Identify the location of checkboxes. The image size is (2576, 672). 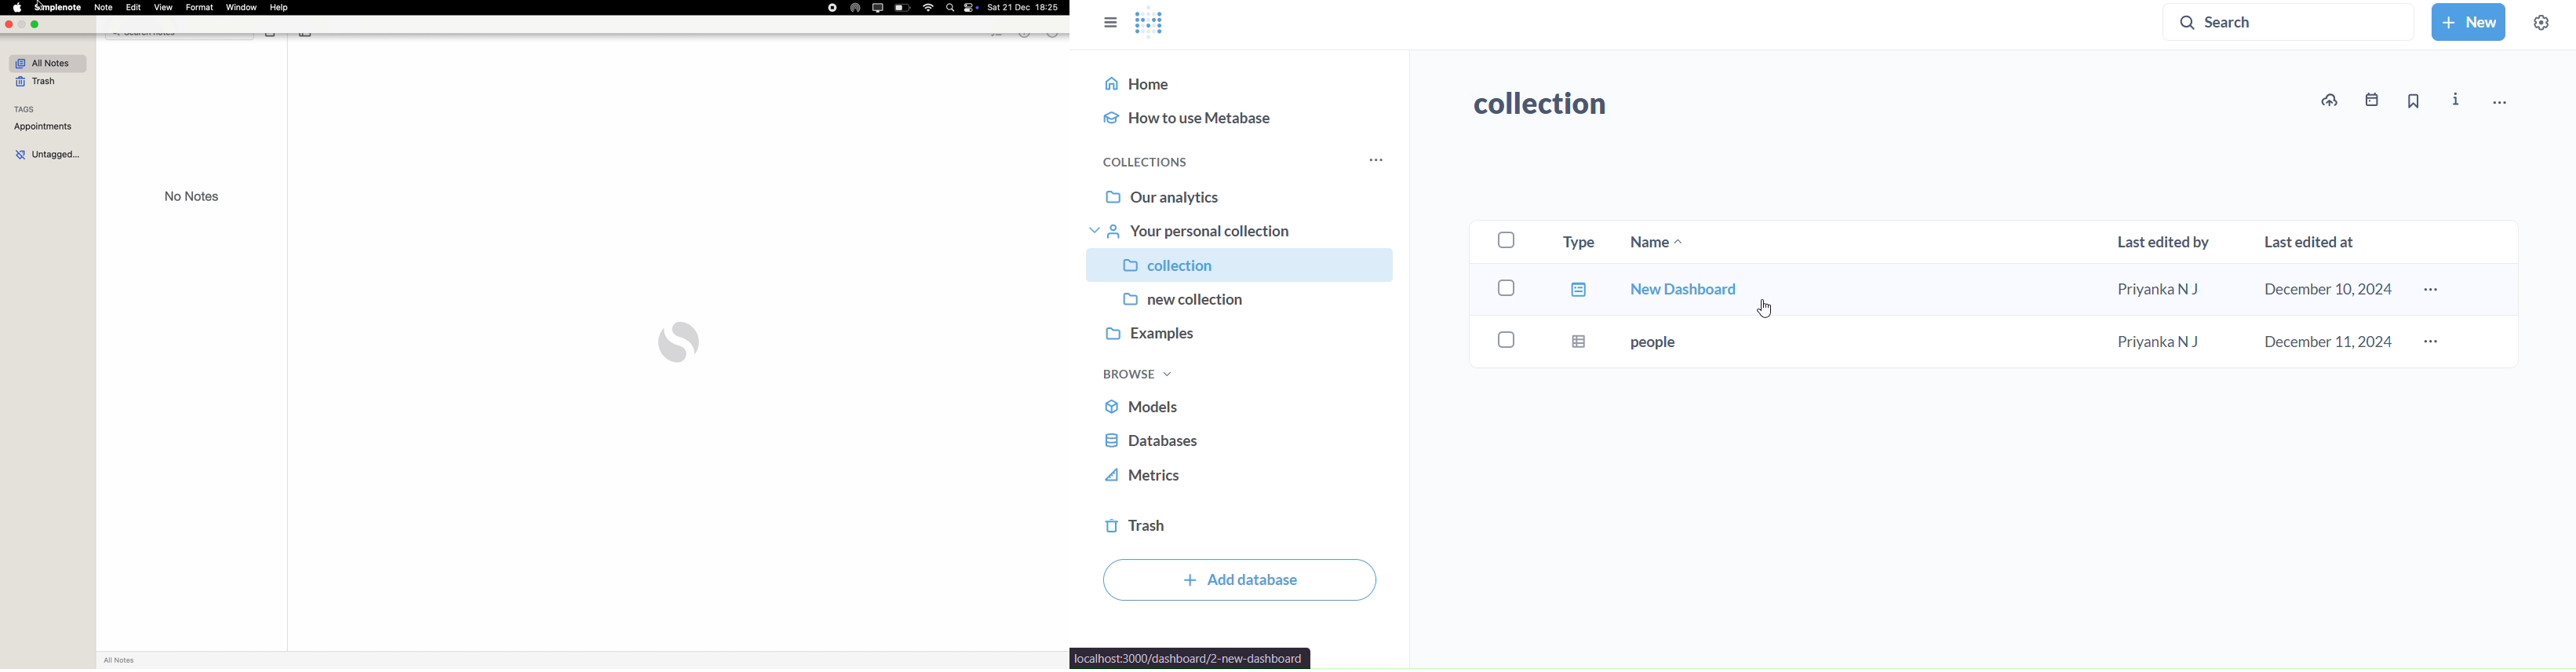
(1501, 295).